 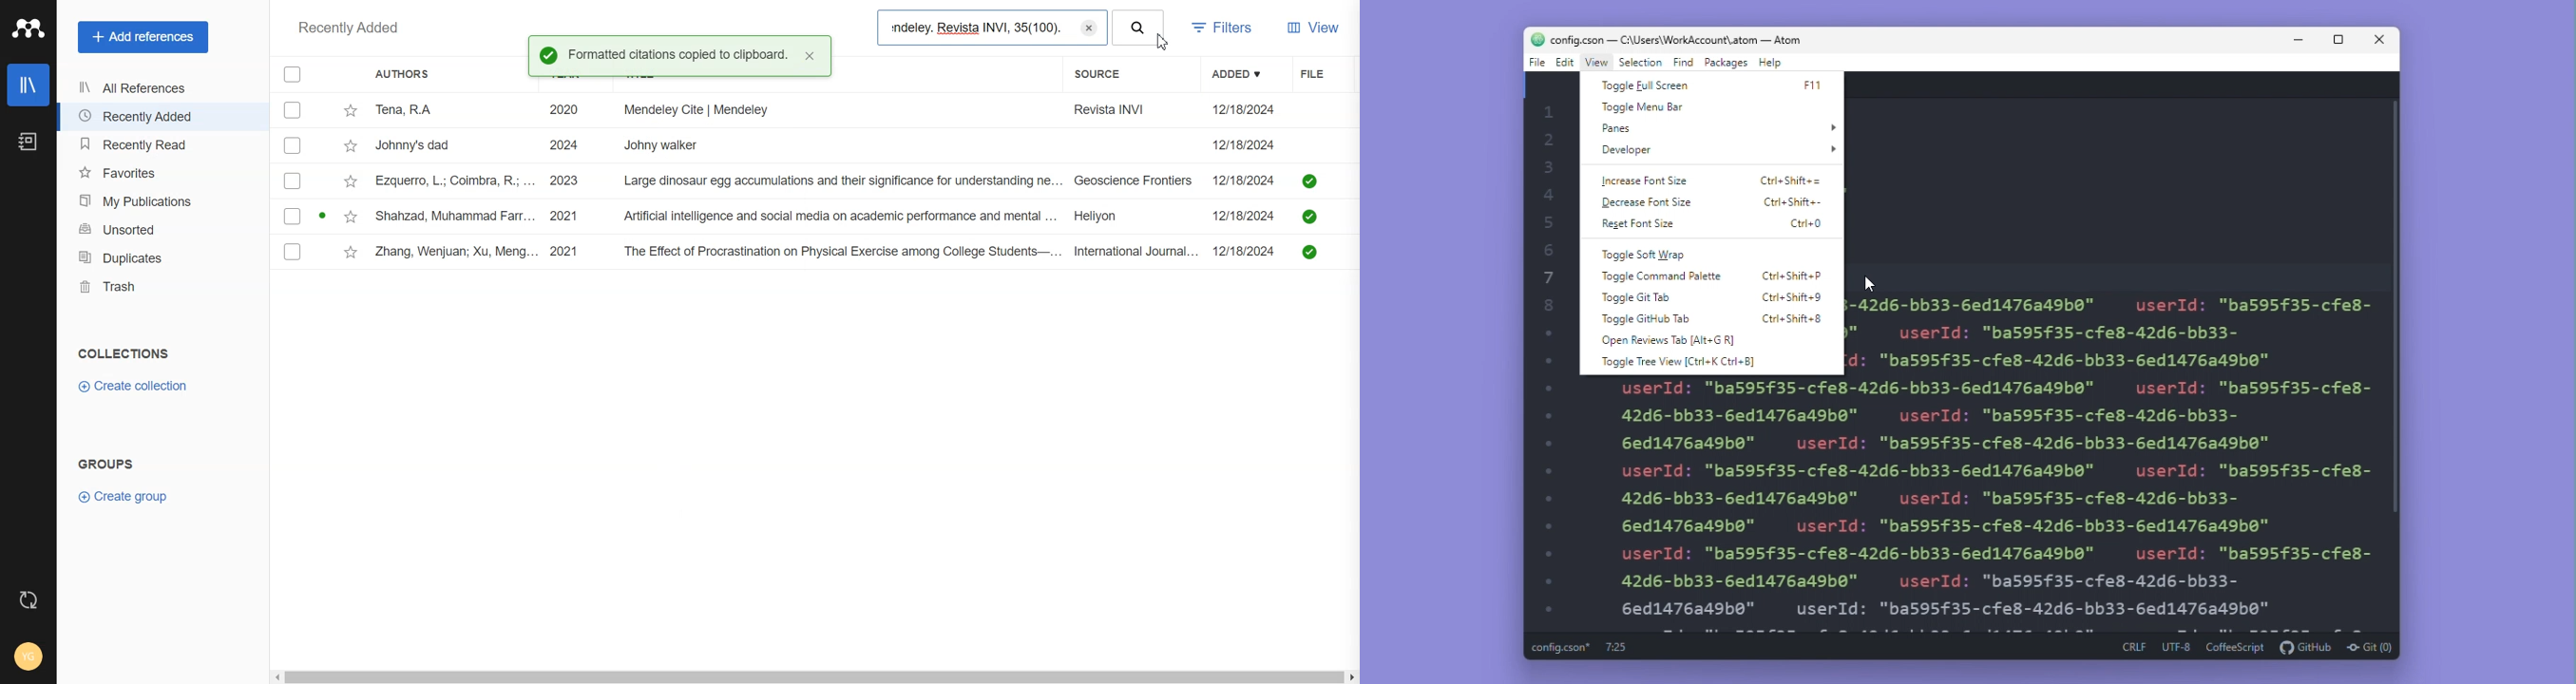 I want to click on saved, so click(x=1309, y=251).